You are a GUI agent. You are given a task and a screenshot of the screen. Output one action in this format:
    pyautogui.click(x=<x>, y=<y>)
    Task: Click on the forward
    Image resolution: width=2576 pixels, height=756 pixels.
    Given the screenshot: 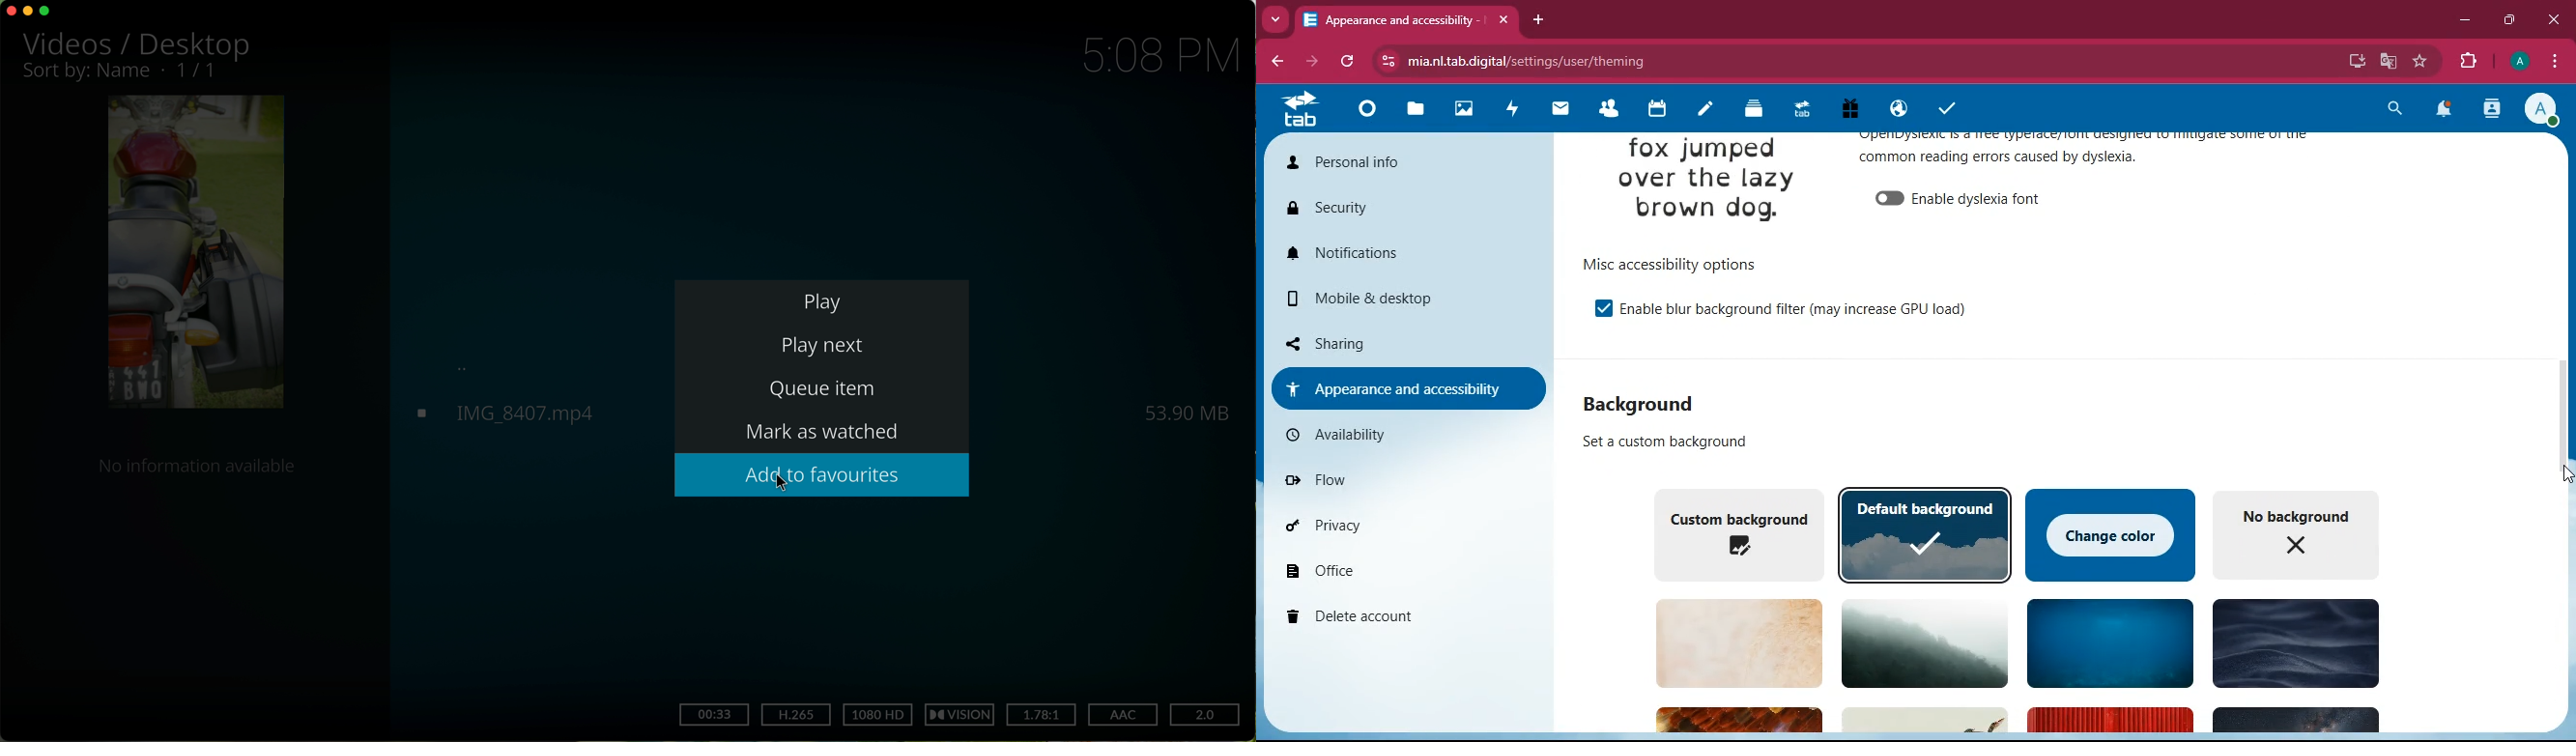 What is the action you would take?
    pyautogui.click(x=1311, y=62)
    